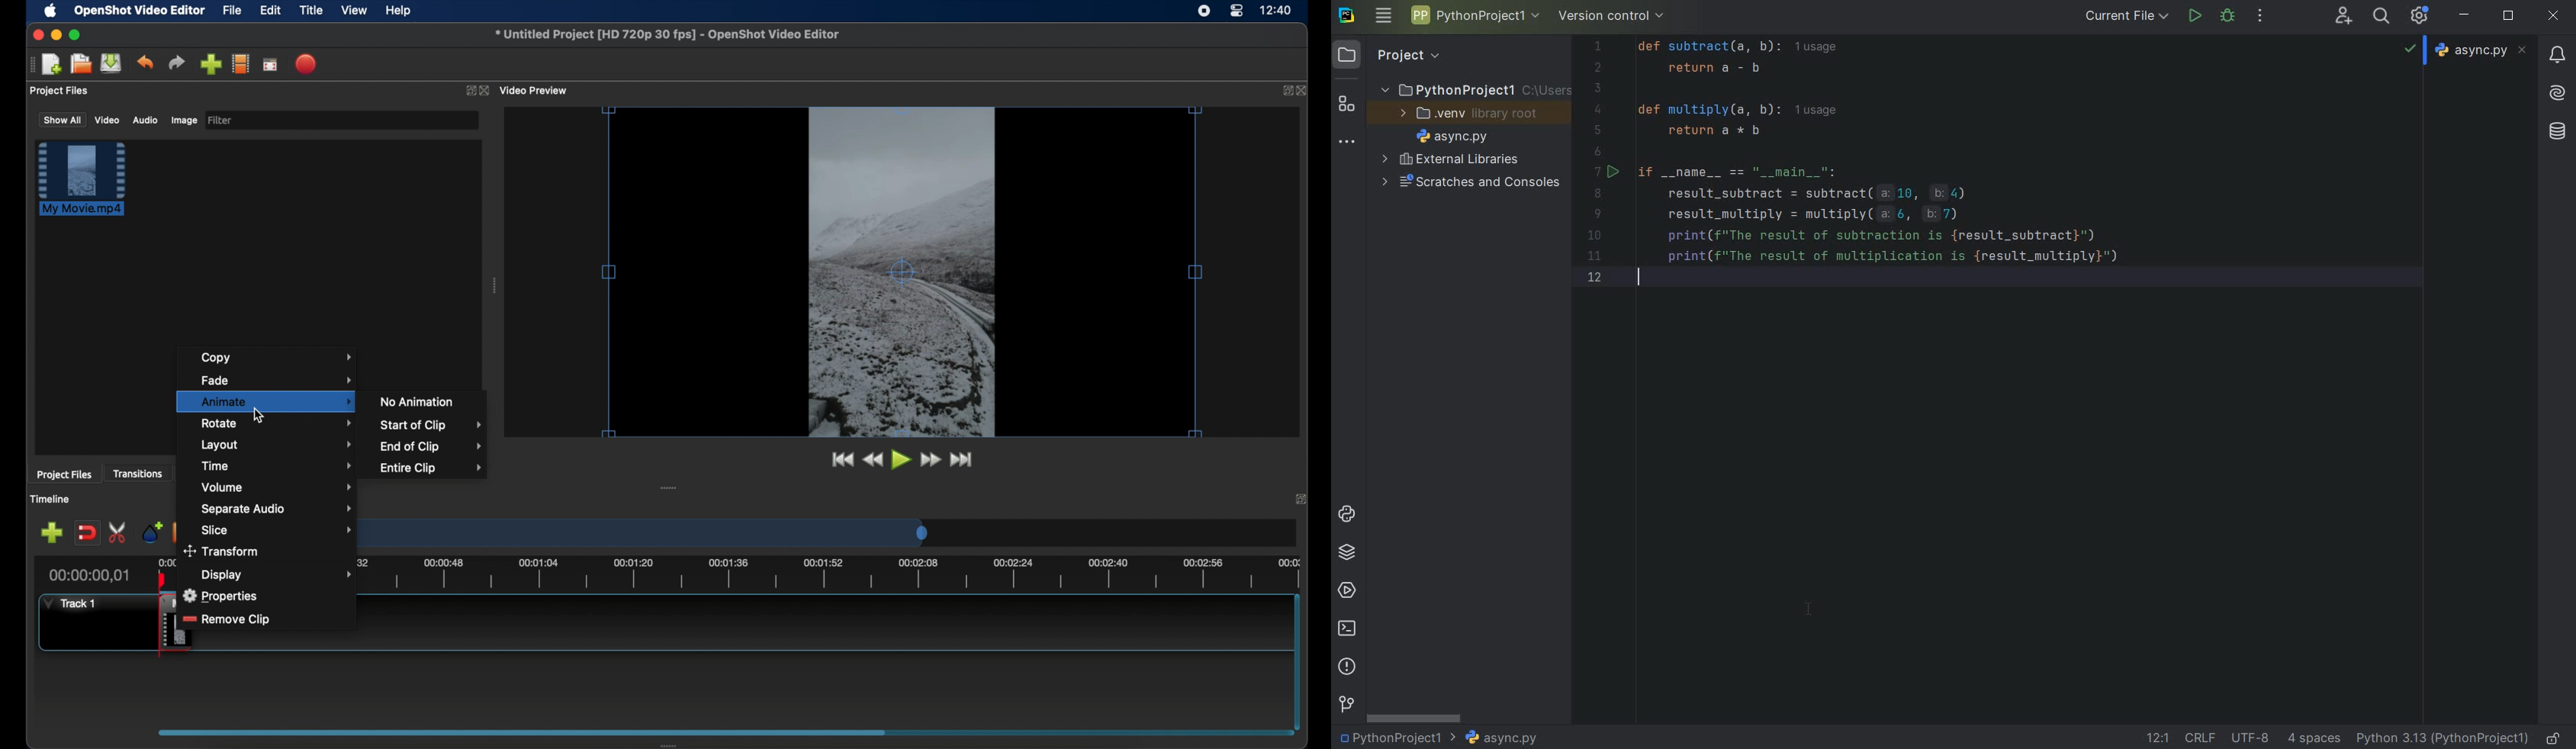  Describe the element at coordinates (2557, 94) in the screenshot. I see `AI Assistant` at that location.